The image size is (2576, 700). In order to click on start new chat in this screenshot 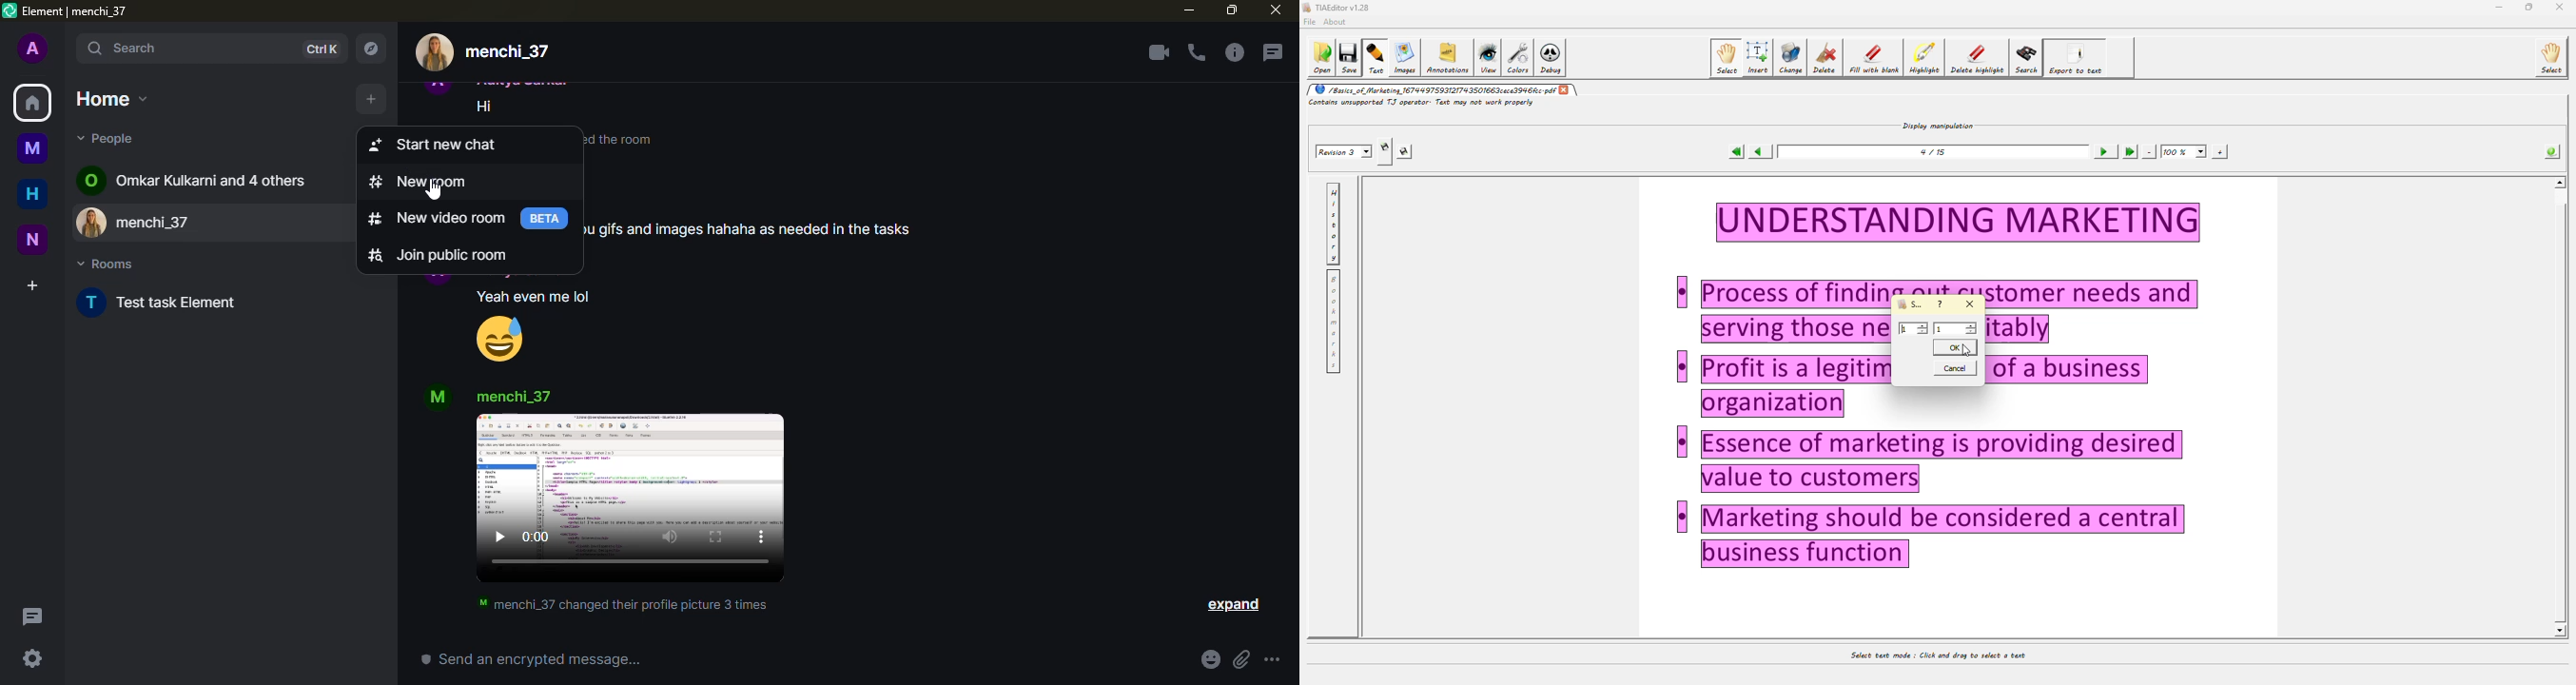, I will do `click(469, 145)`.